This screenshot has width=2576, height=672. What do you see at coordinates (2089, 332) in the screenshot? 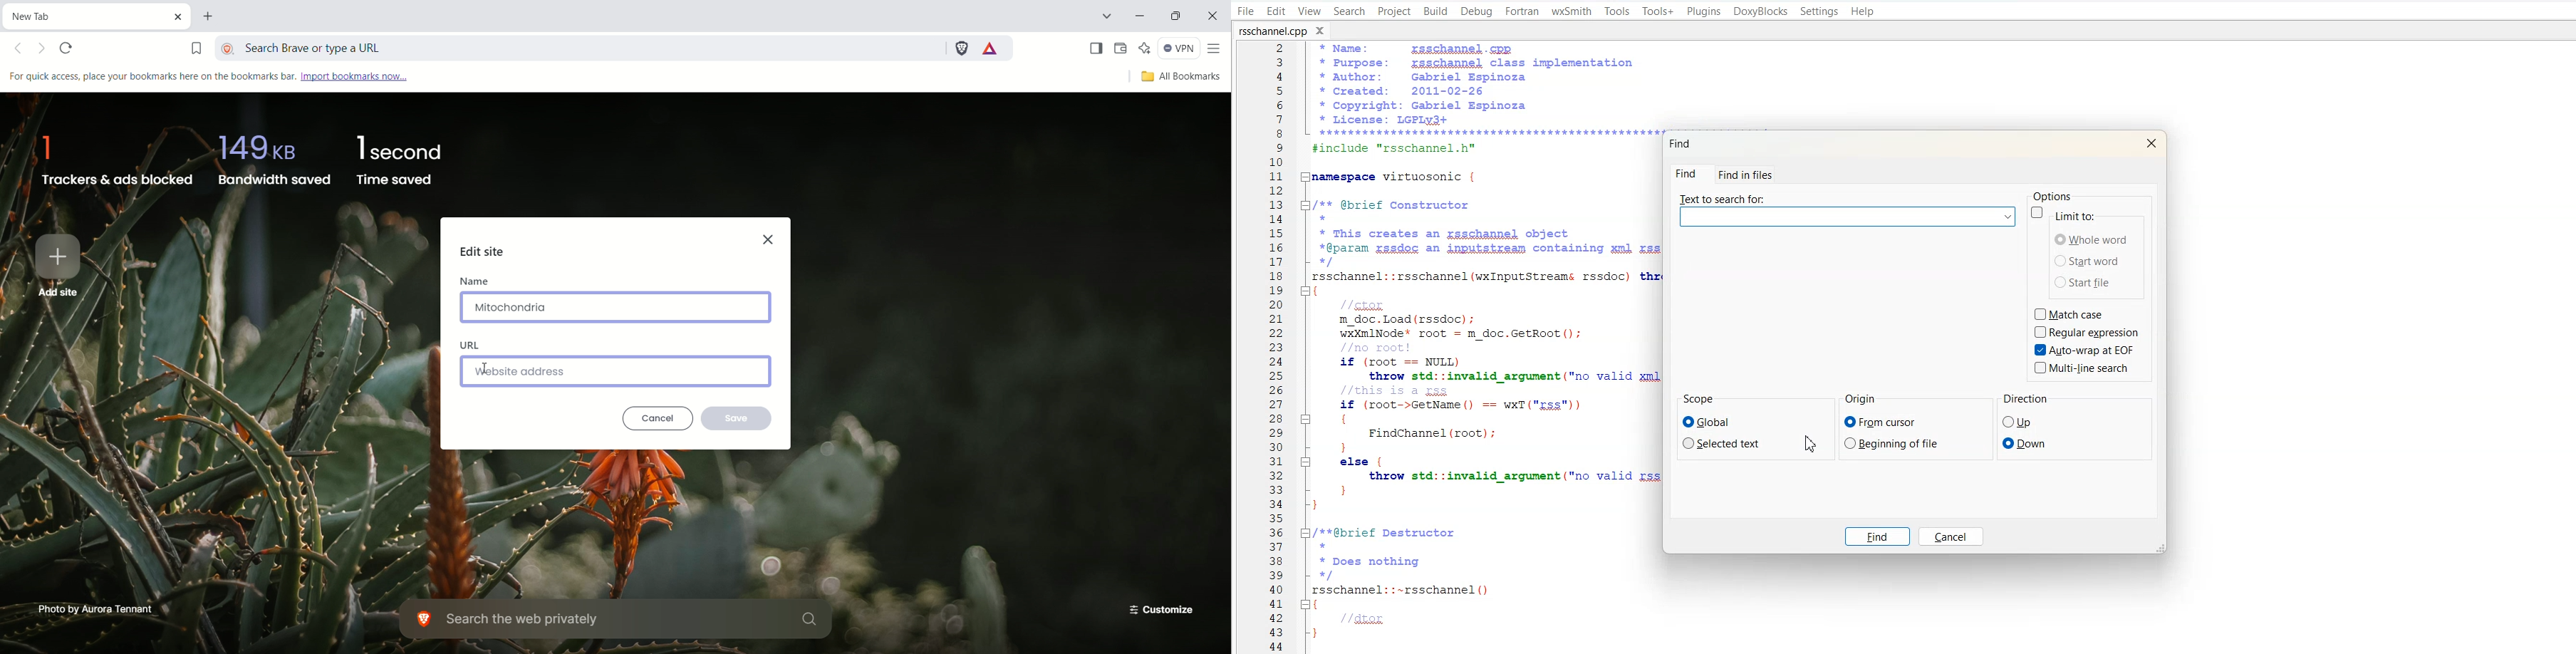
I see `Regular expression` at bounding box center [2089, 332].